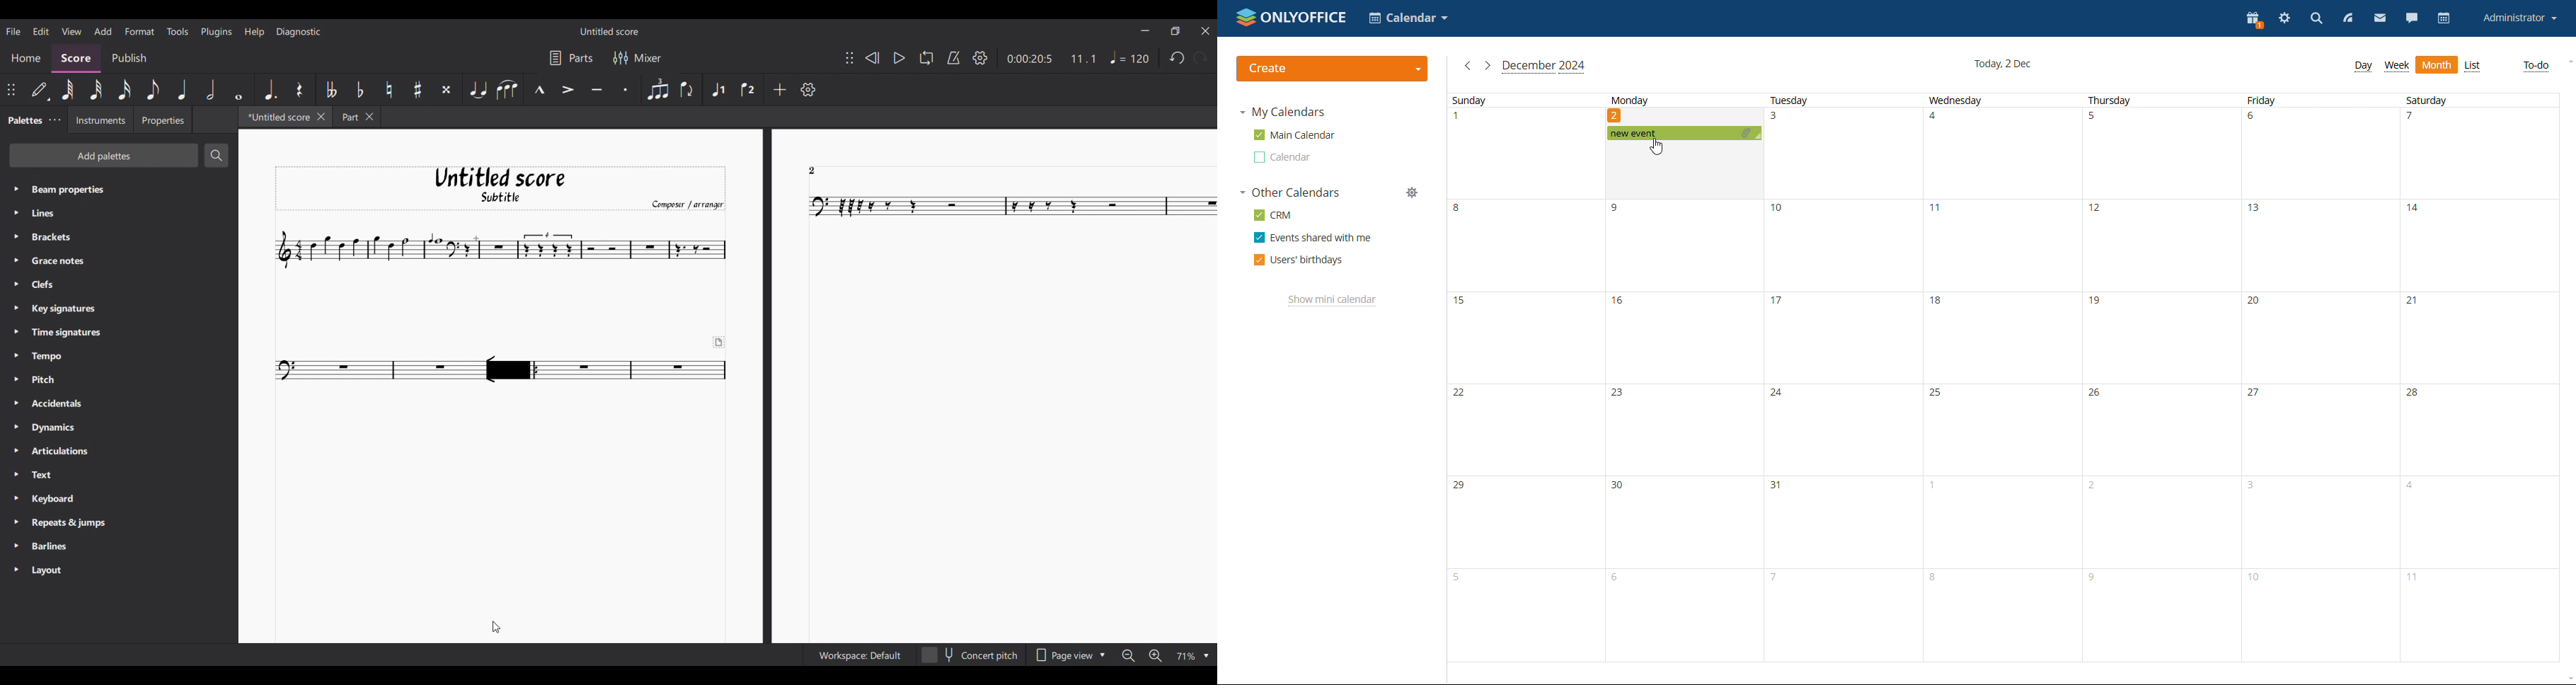  Describe the element at coordinates (1292, 17) in the screenshot. I see `ONLYOFFICE` at that location.